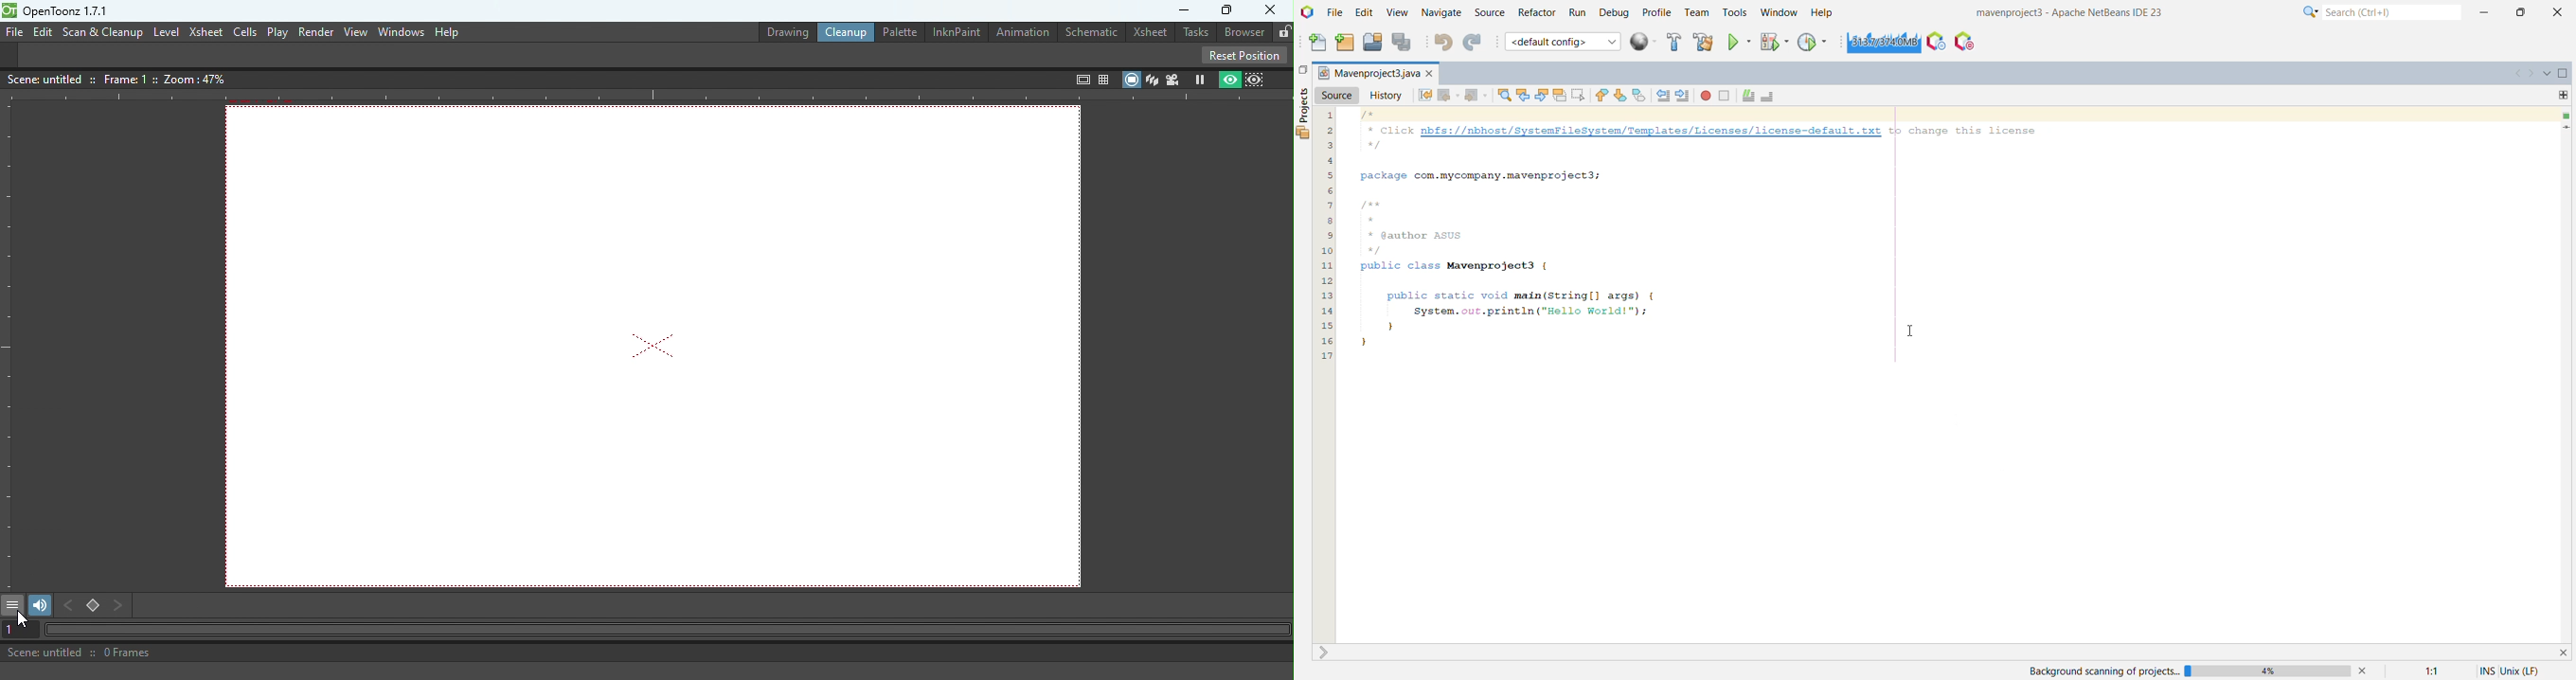 This screenshot has height=700, width=2576. I want to click on Palette, so click(898, 31).